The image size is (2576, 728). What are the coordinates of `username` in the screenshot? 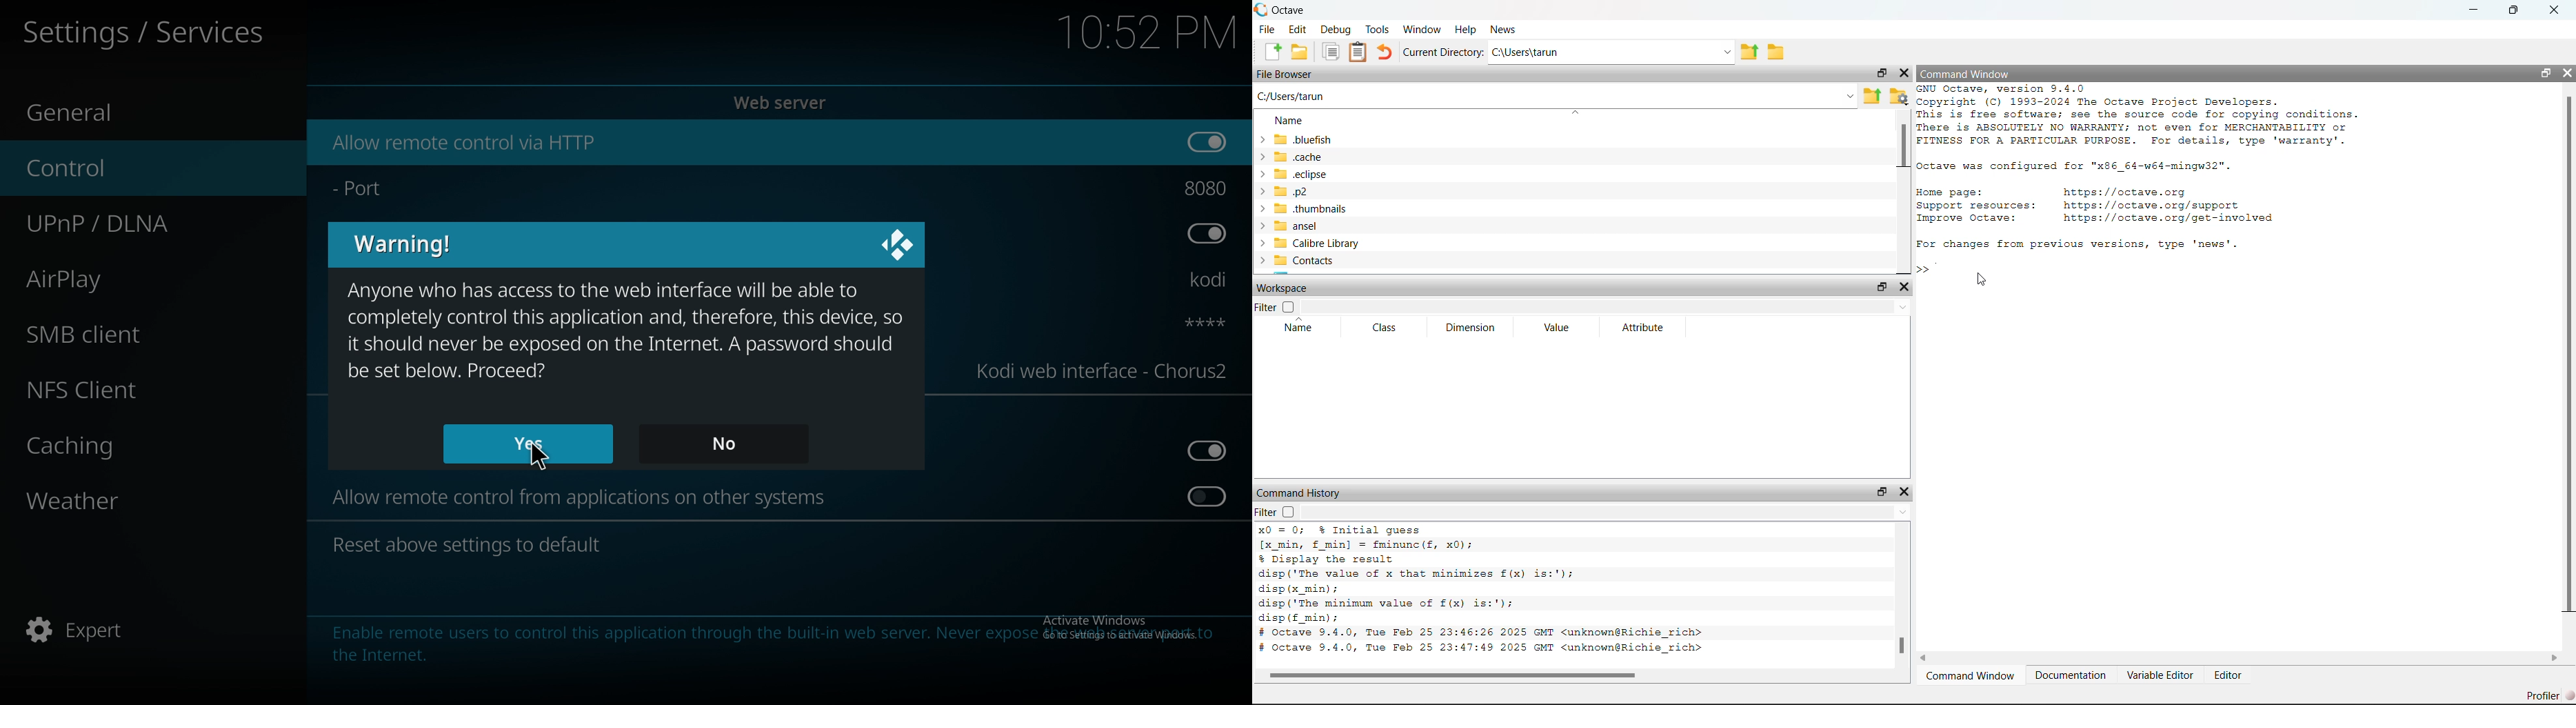 It's located at (1201, 281).